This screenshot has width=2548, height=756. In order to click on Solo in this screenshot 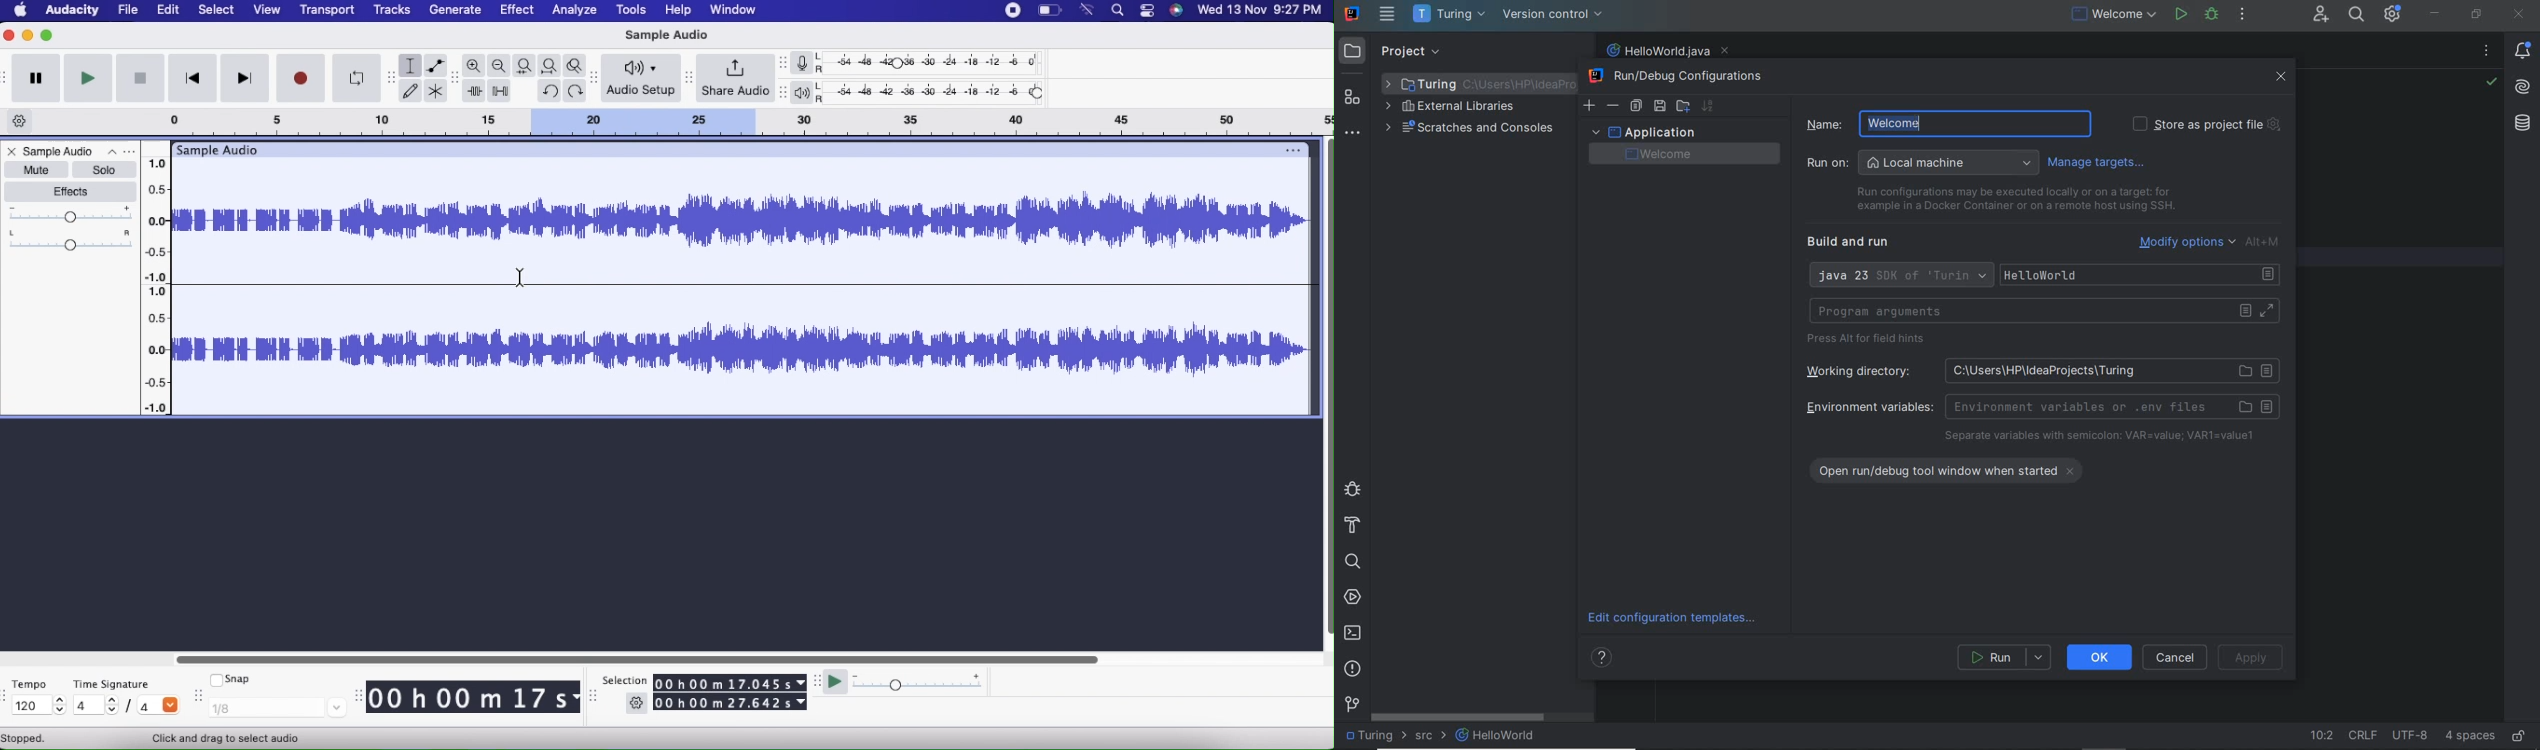, I will do `click(104, 170)`.